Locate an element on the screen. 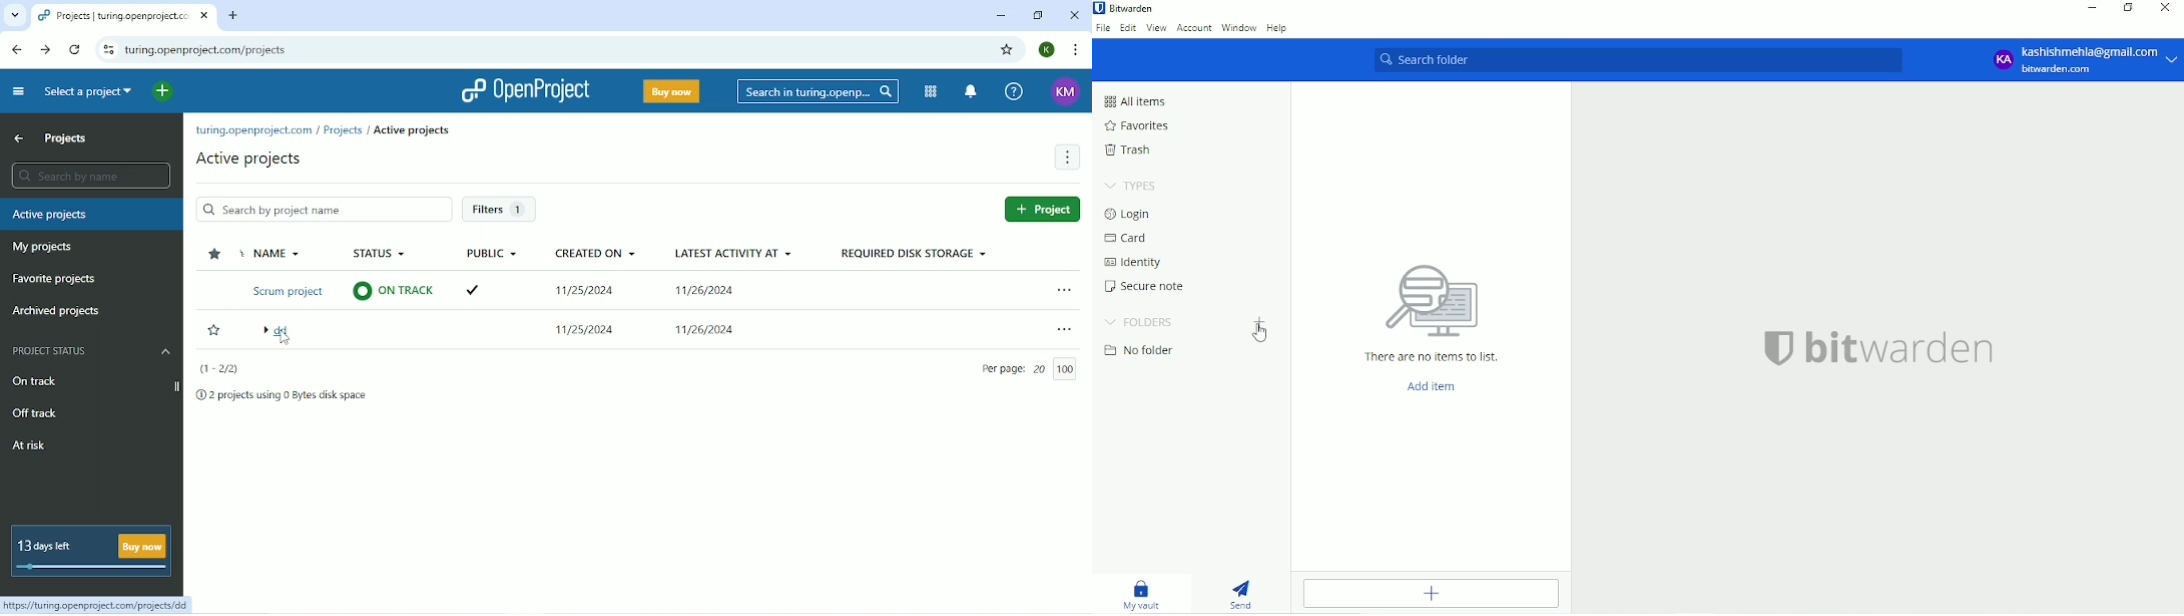 The height and width of the screenshot is (616, 2184). Public is located at coordinates (490, 254).